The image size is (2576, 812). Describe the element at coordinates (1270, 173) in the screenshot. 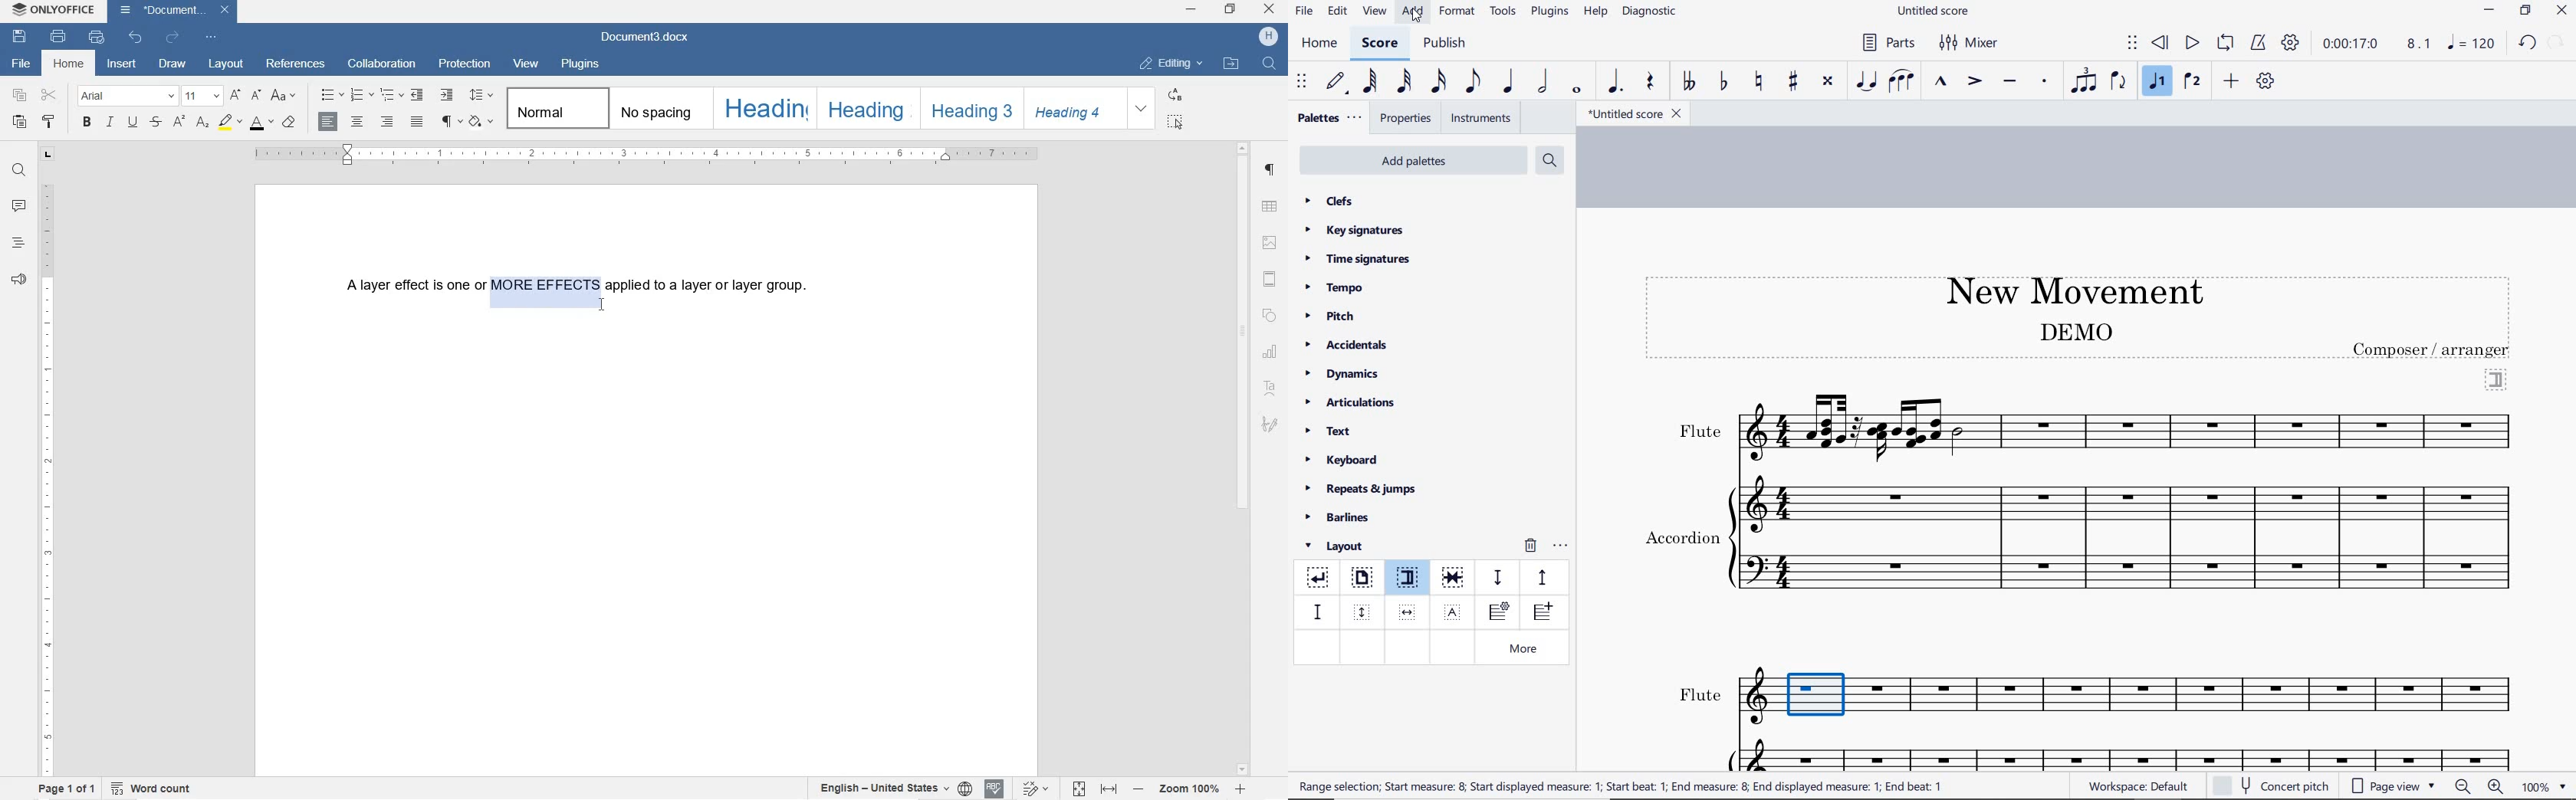

I see `PARAGRAPH SETTINGS` at that location.